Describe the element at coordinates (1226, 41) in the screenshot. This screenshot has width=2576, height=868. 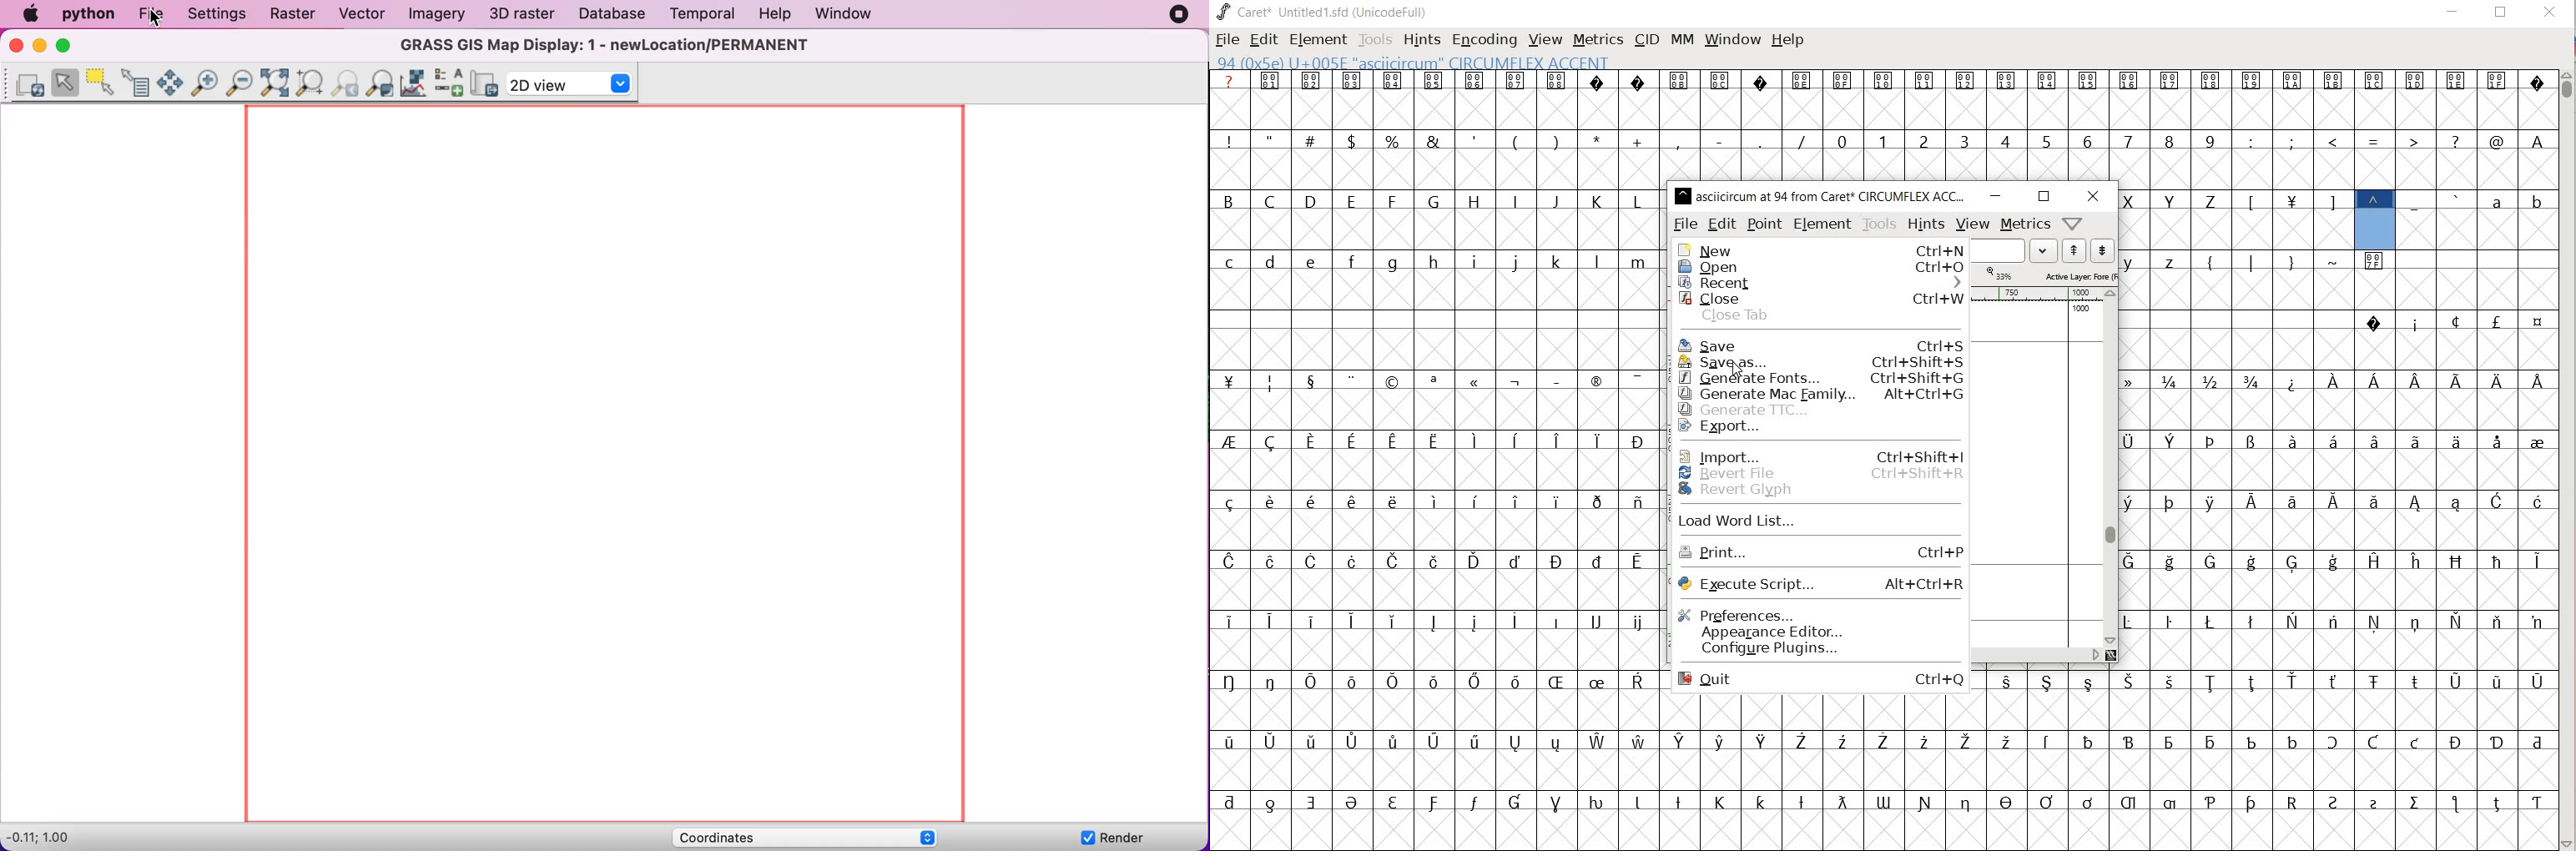
I see `FILE` at that location.